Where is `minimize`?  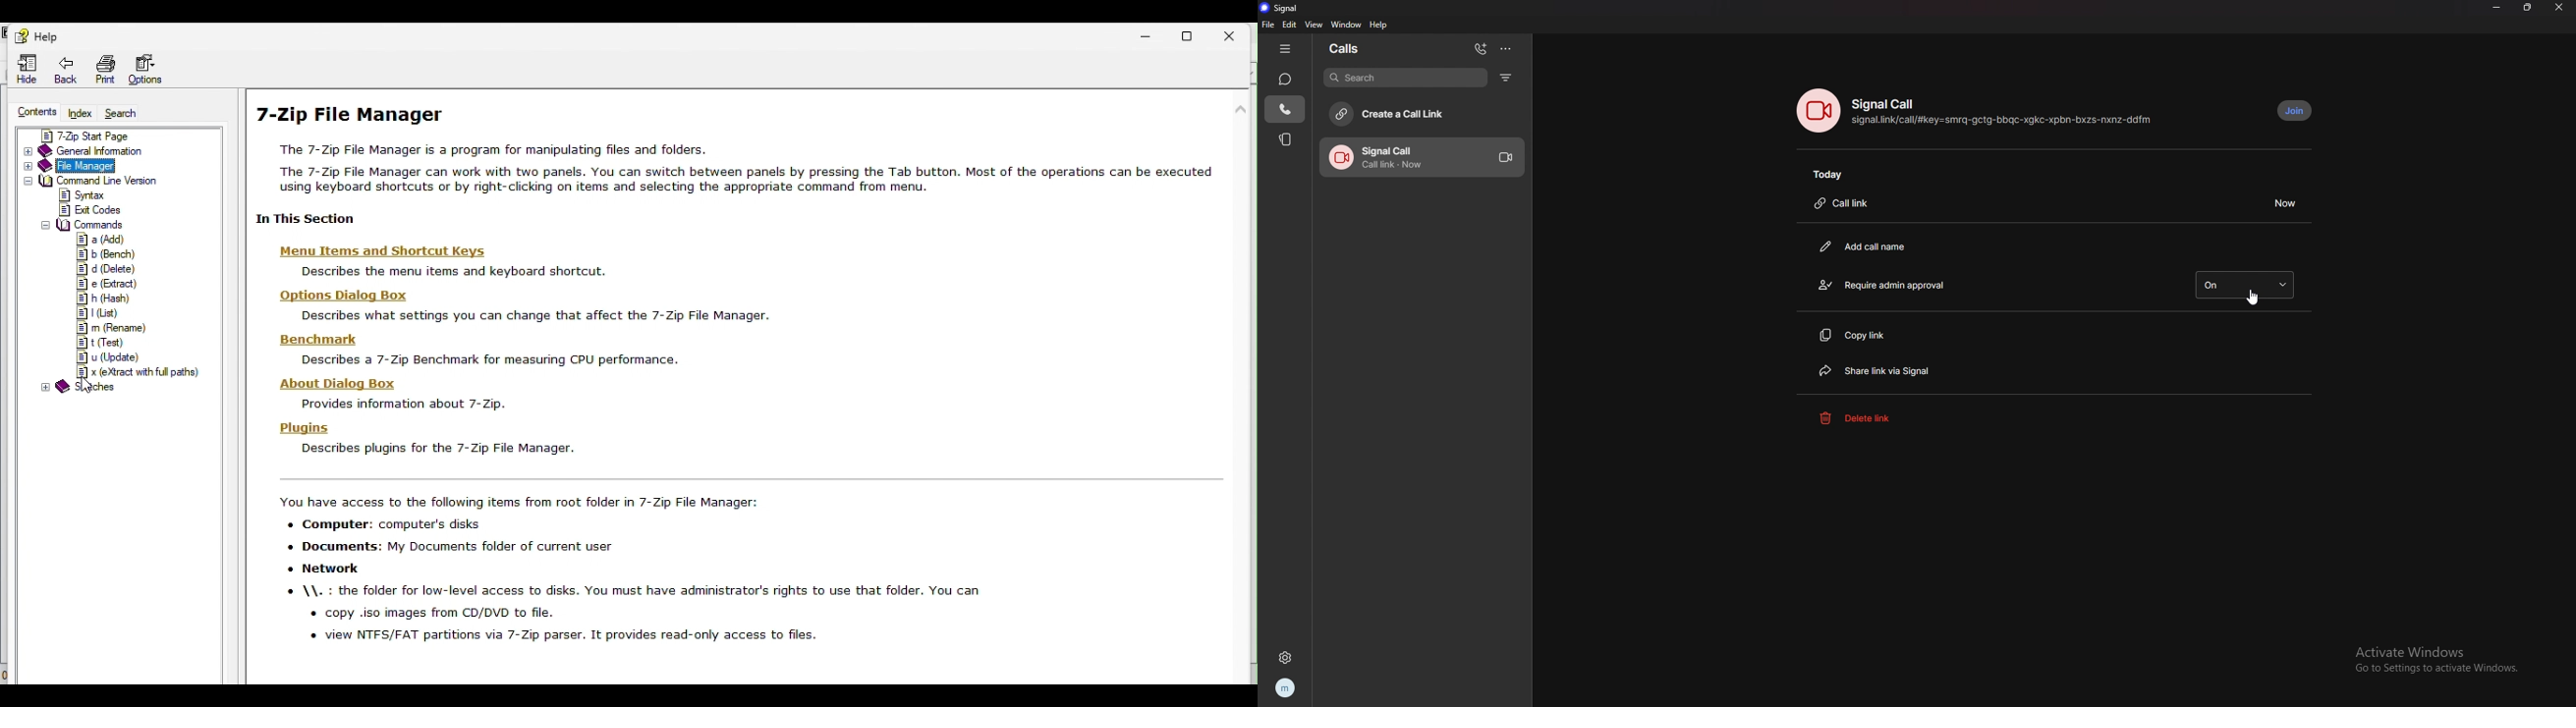 minimize is located at coordinates (2496, 7).